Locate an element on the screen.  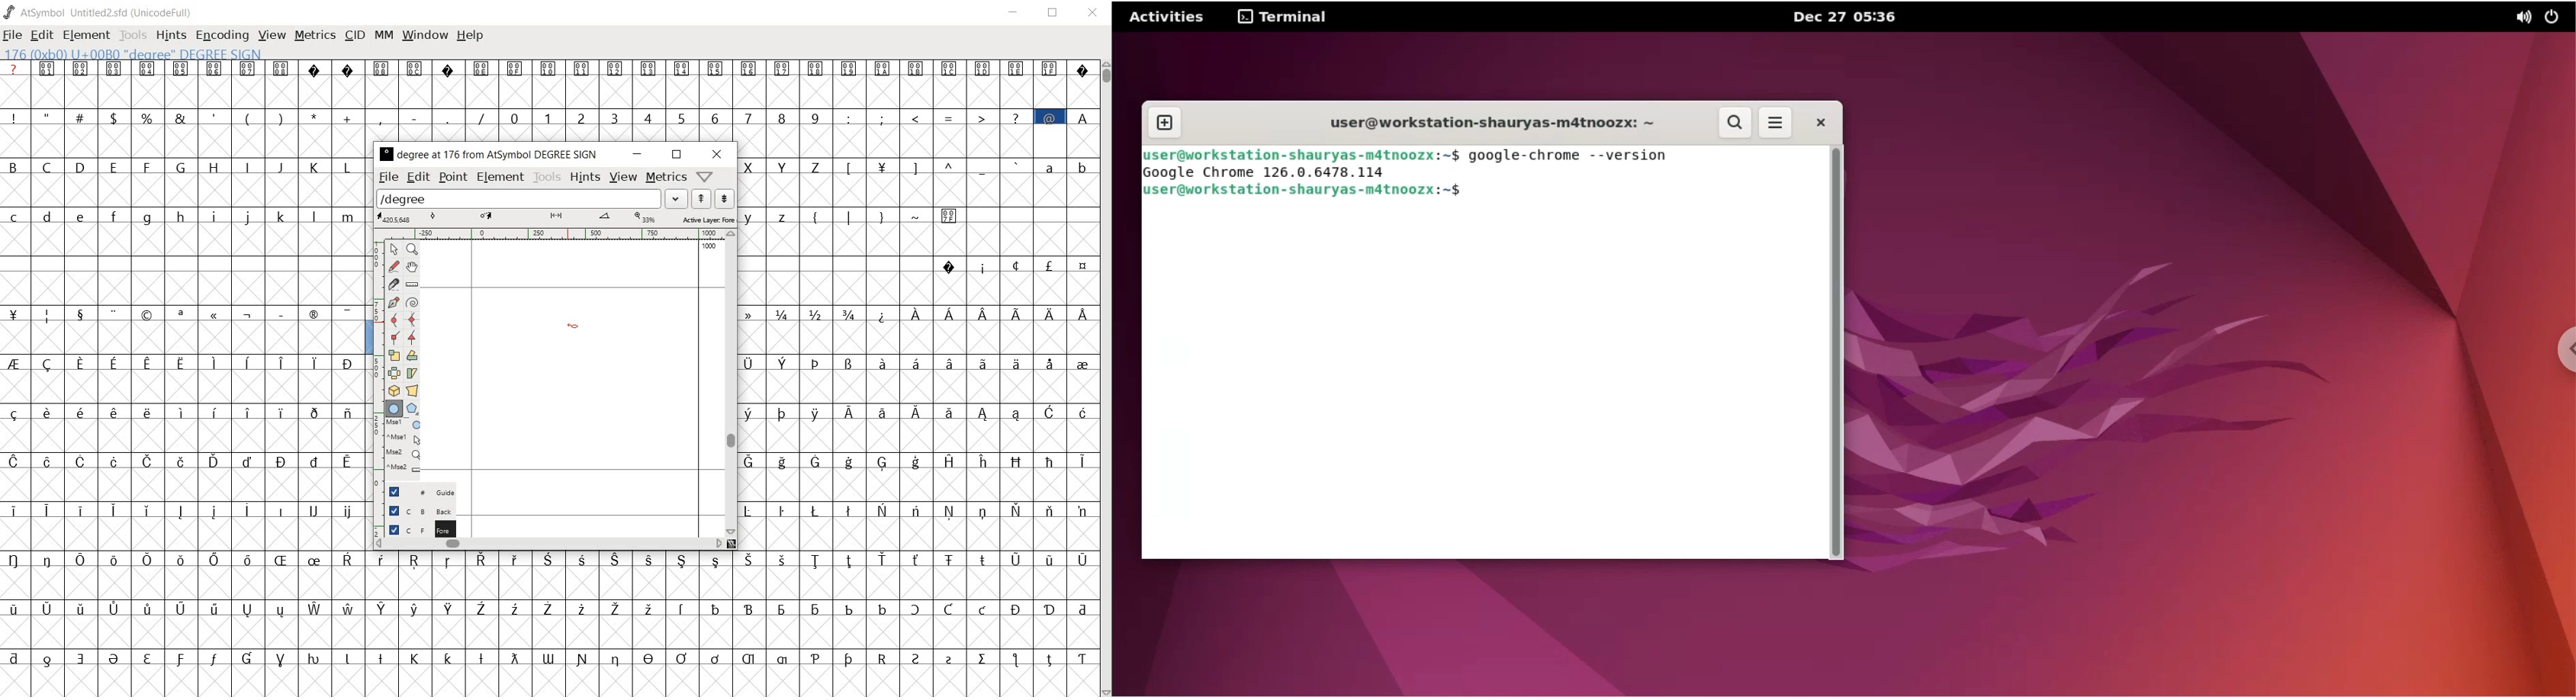
empty glyph slots is located at coordinates (731, 584).